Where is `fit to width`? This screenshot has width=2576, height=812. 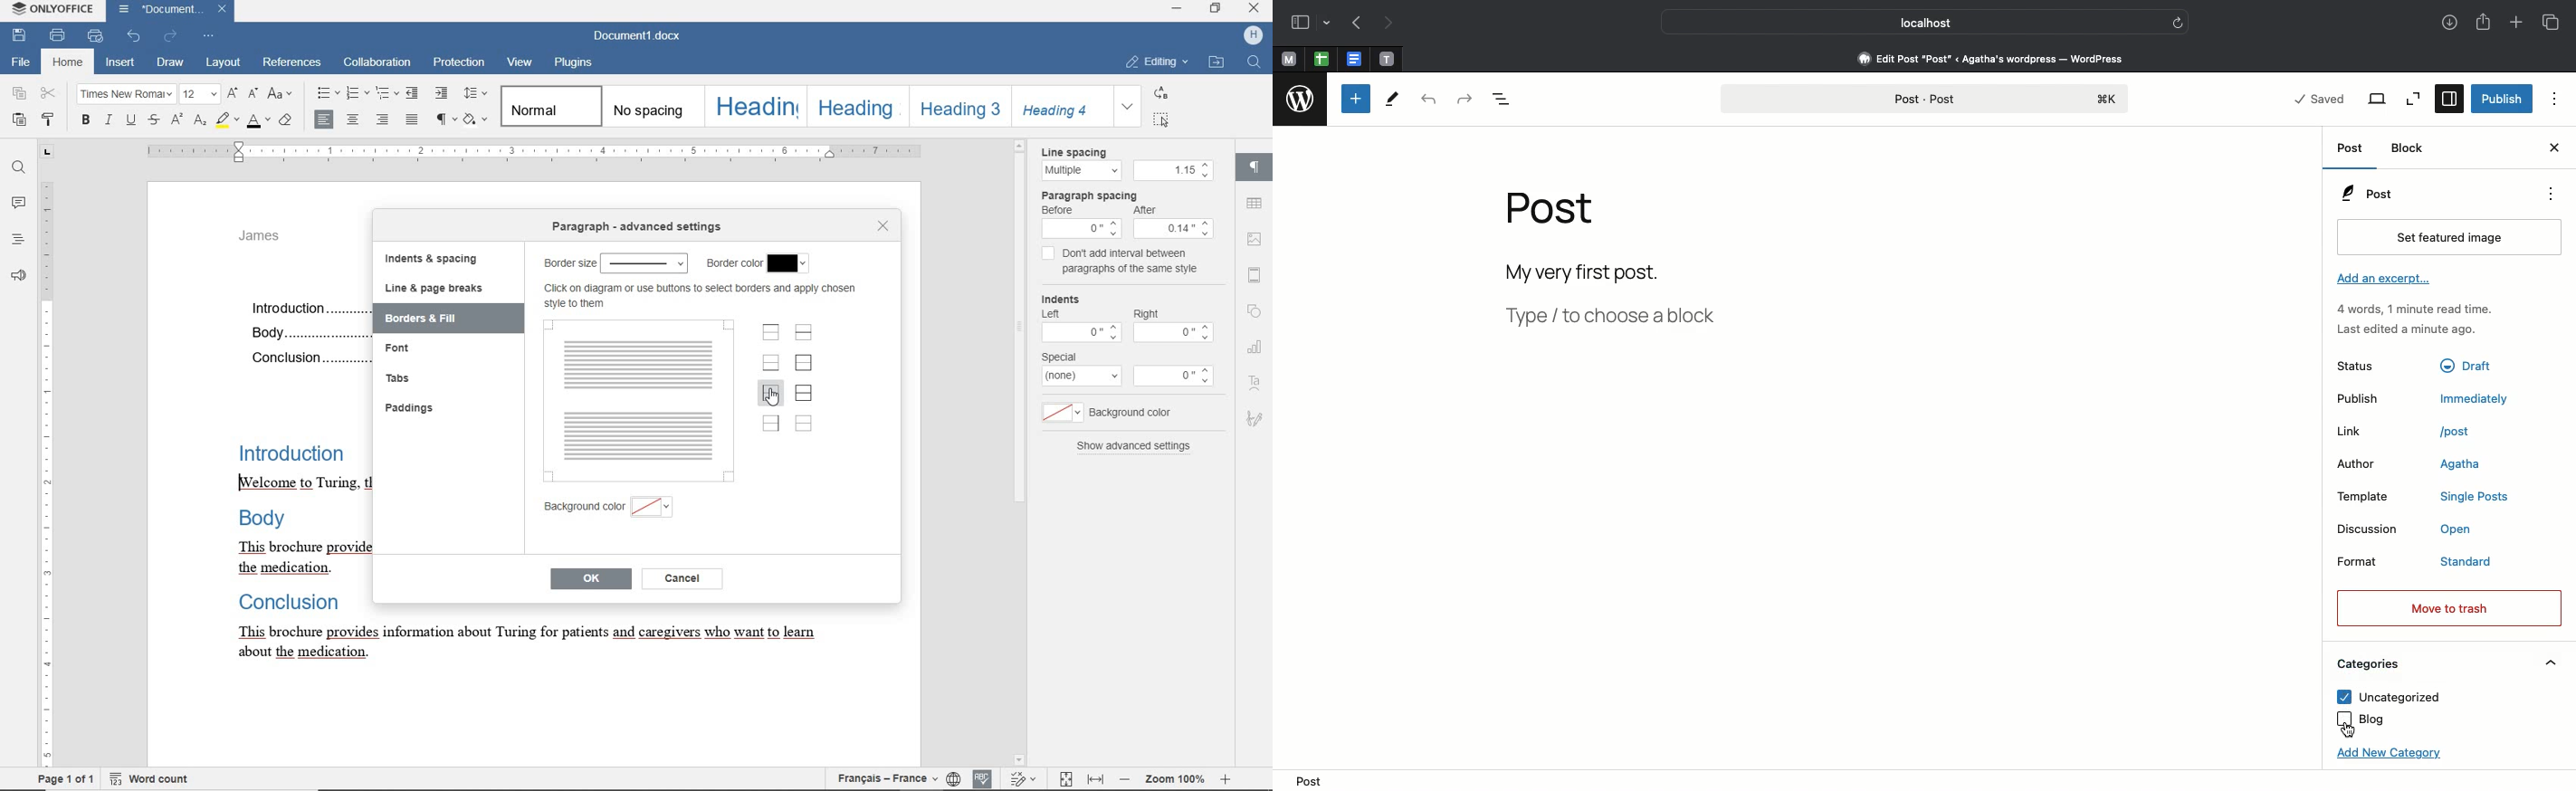
fit to width is located at coordinates (1097, 779).